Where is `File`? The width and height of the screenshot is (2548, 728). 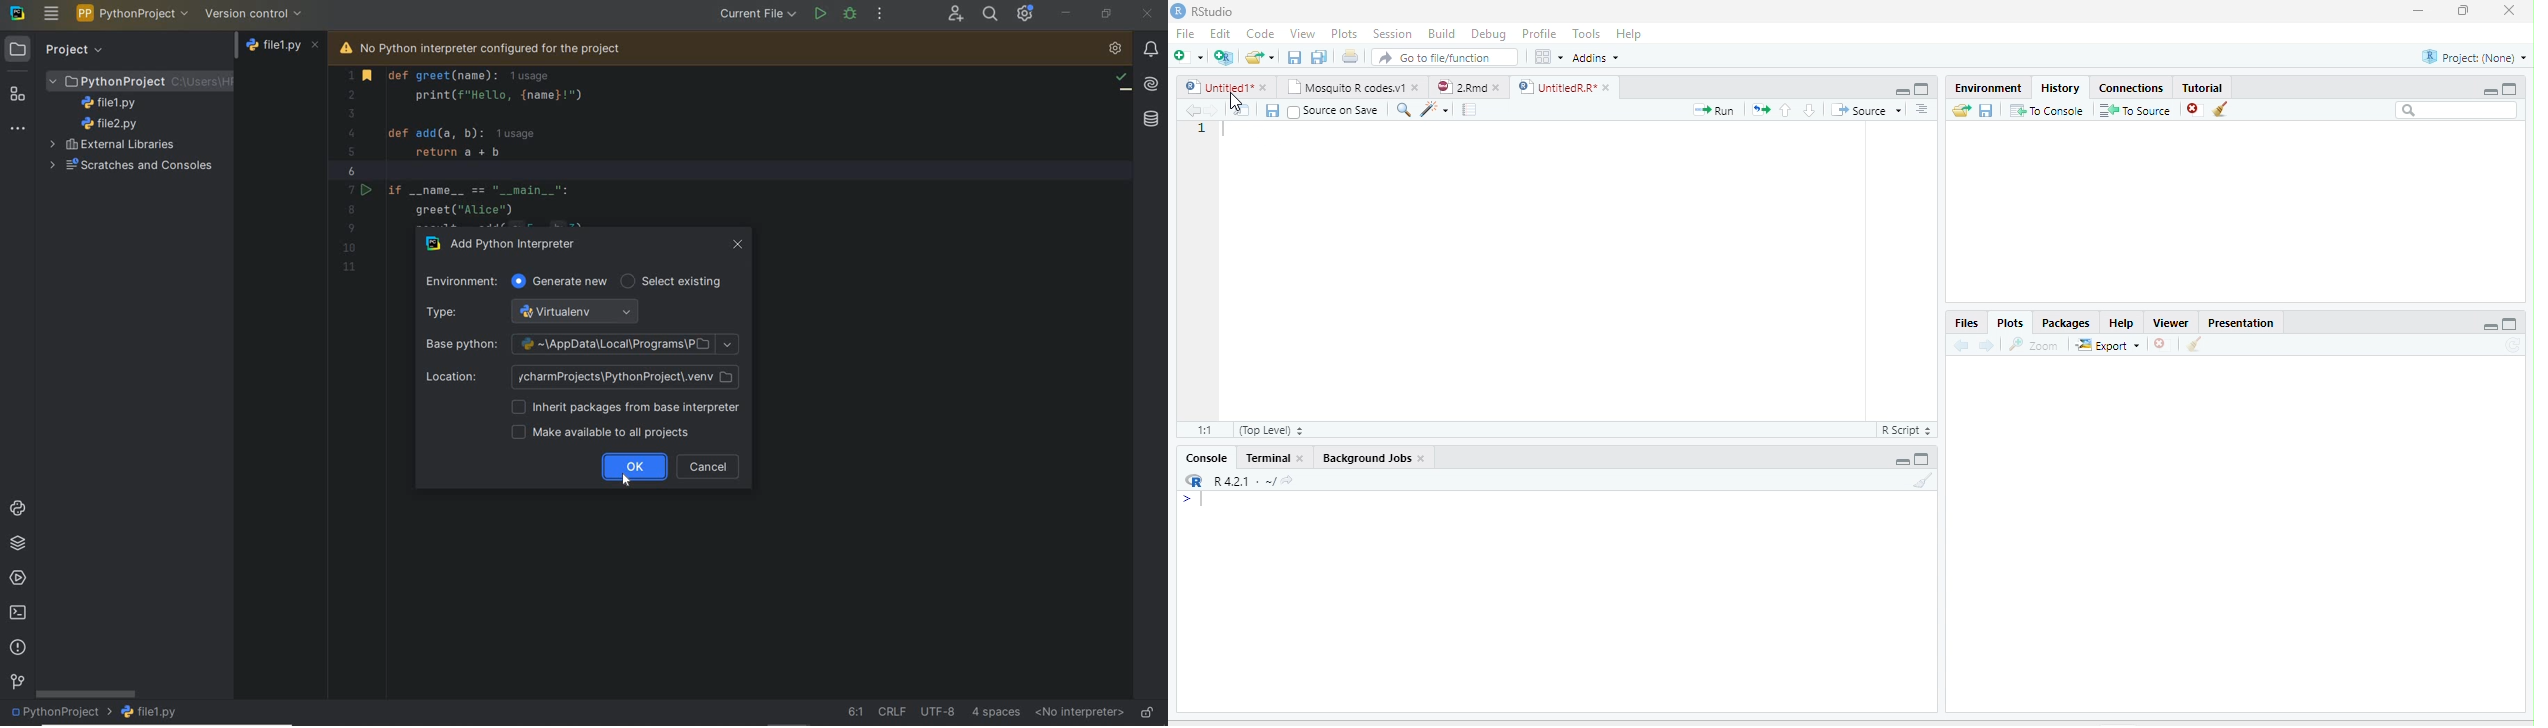 File is located at coordinates (1186, 33).